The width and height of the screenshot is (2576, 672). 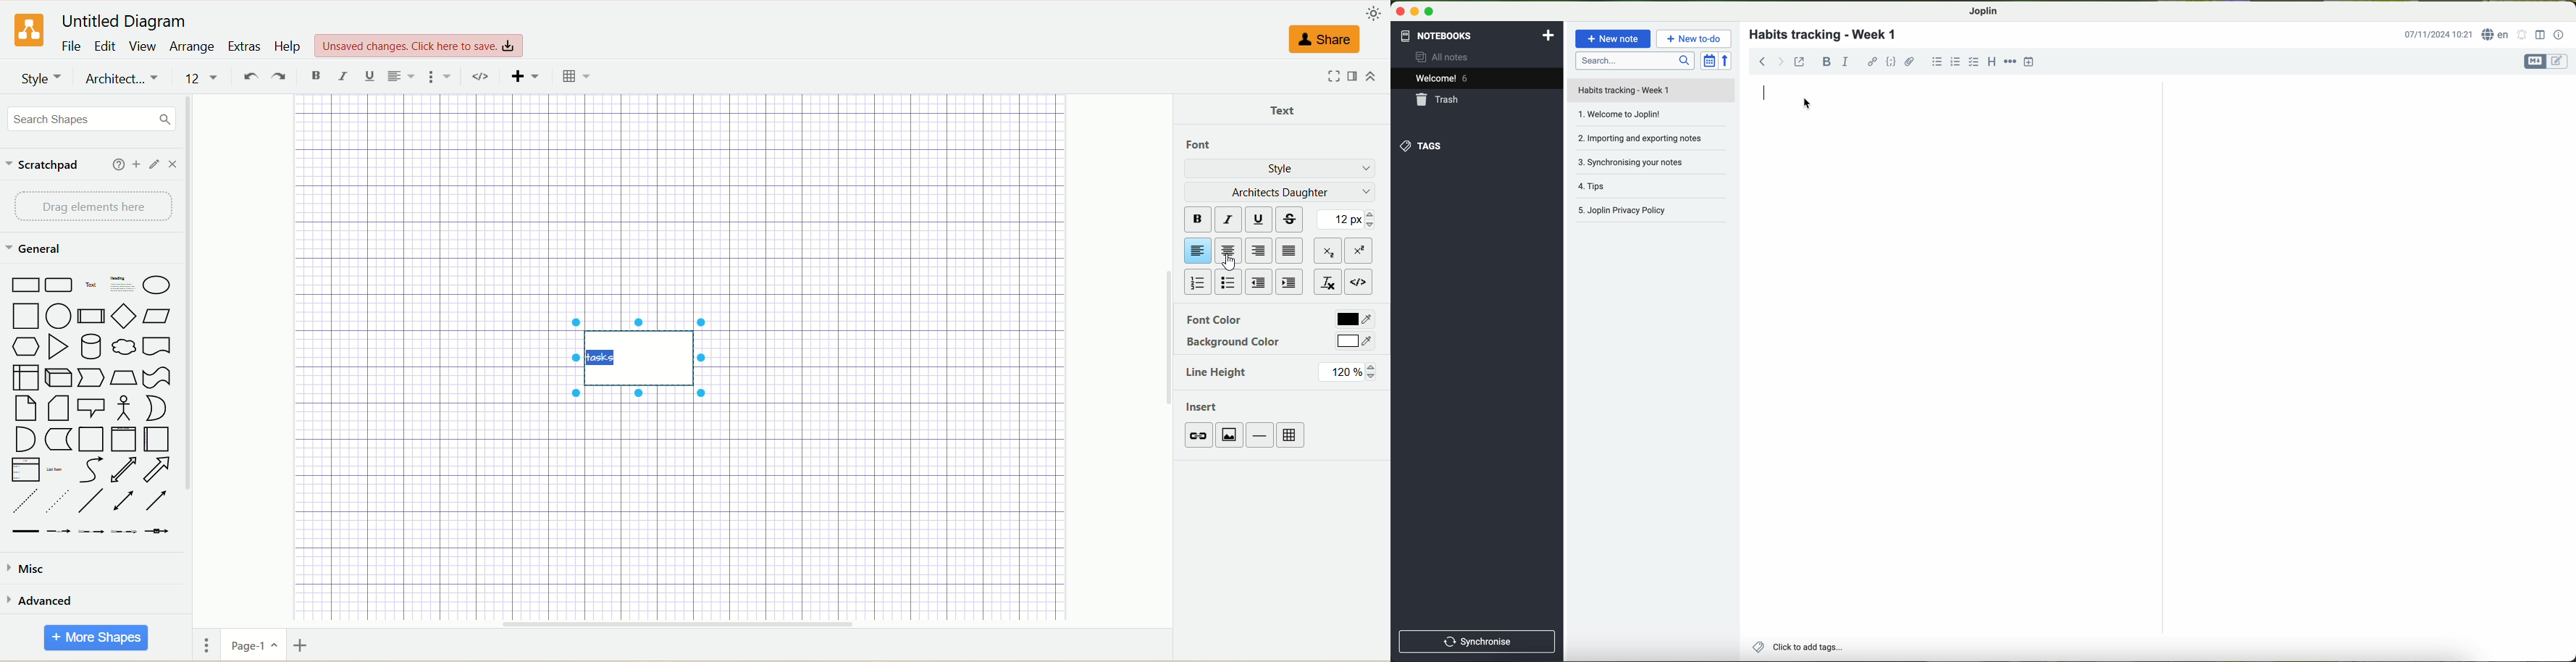 I want to click on Joplin, so click(x=1983, y=11).